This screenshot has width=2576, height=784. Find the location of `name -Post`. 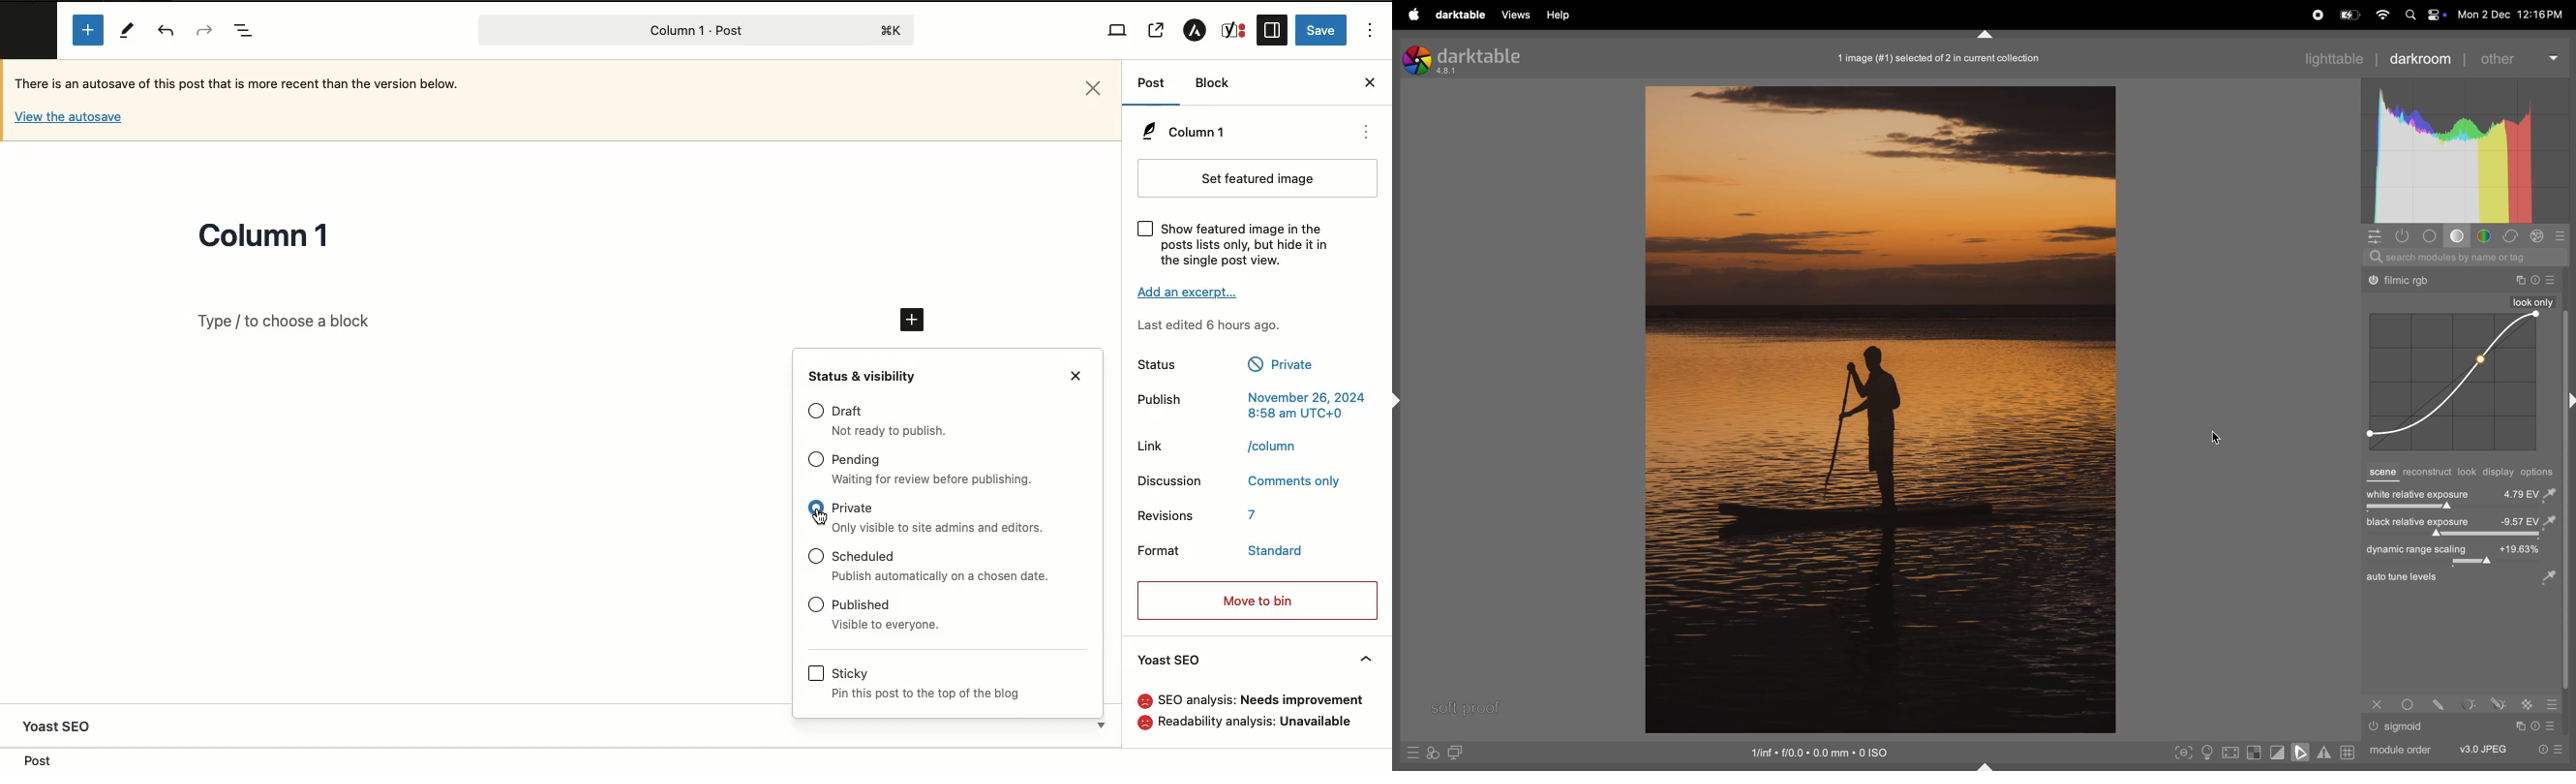

name -Post is located at coordinates (662, 32).